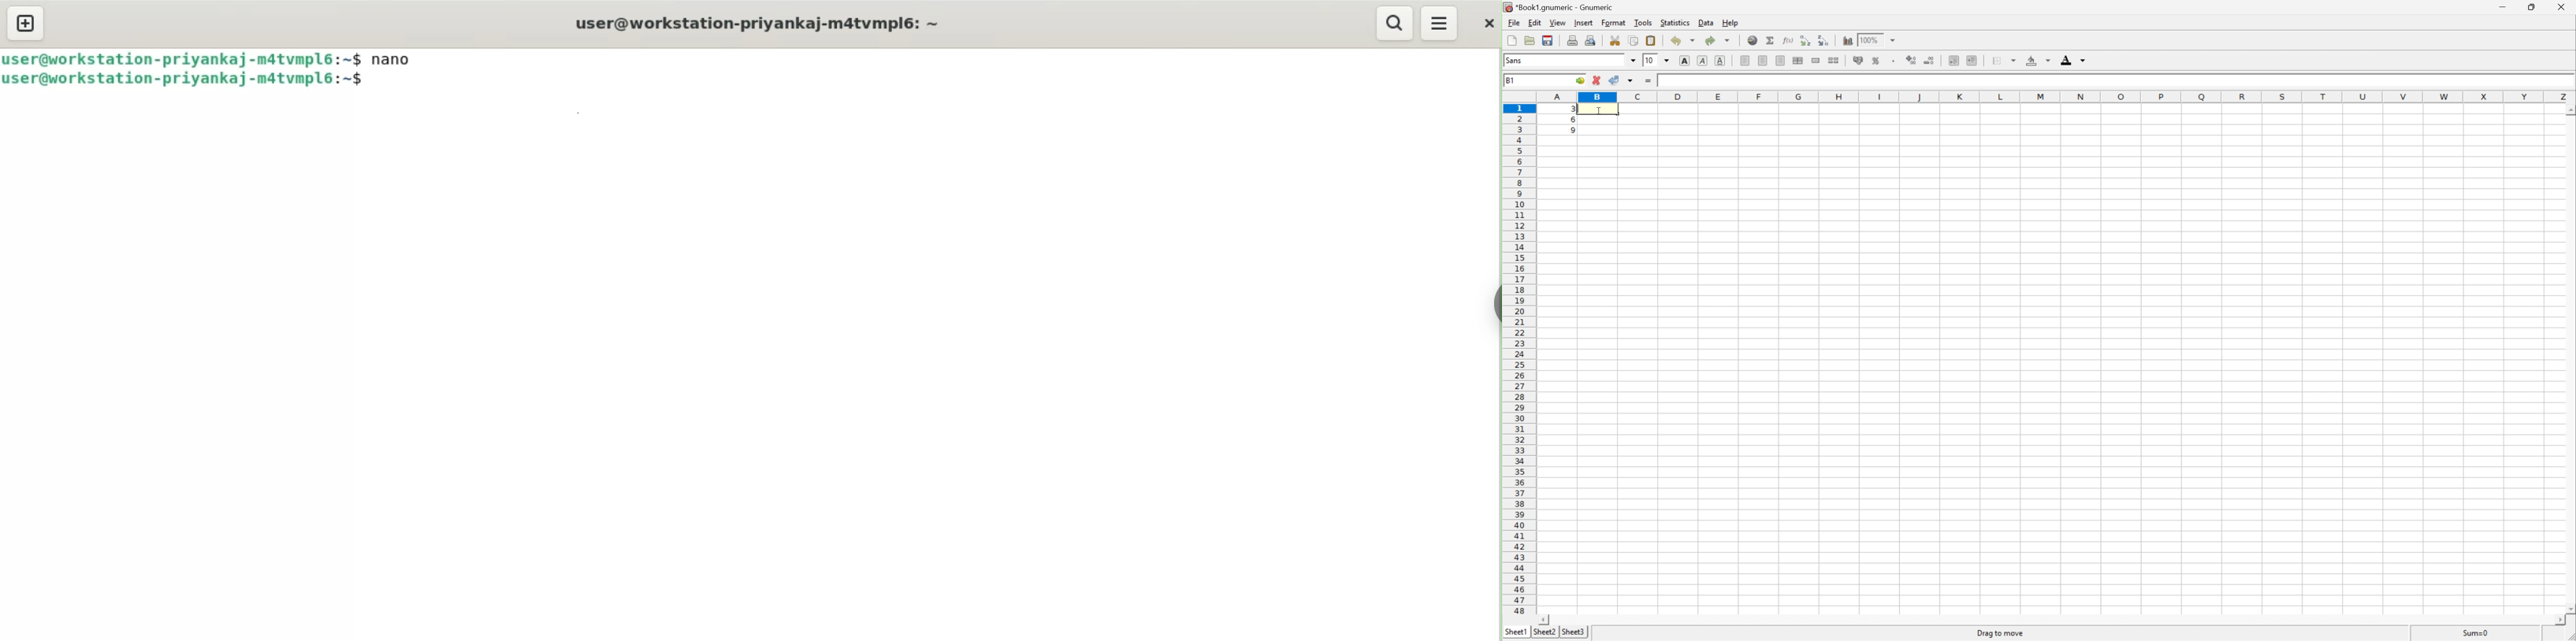  I want to click on Statistics, so click(1675, 22).